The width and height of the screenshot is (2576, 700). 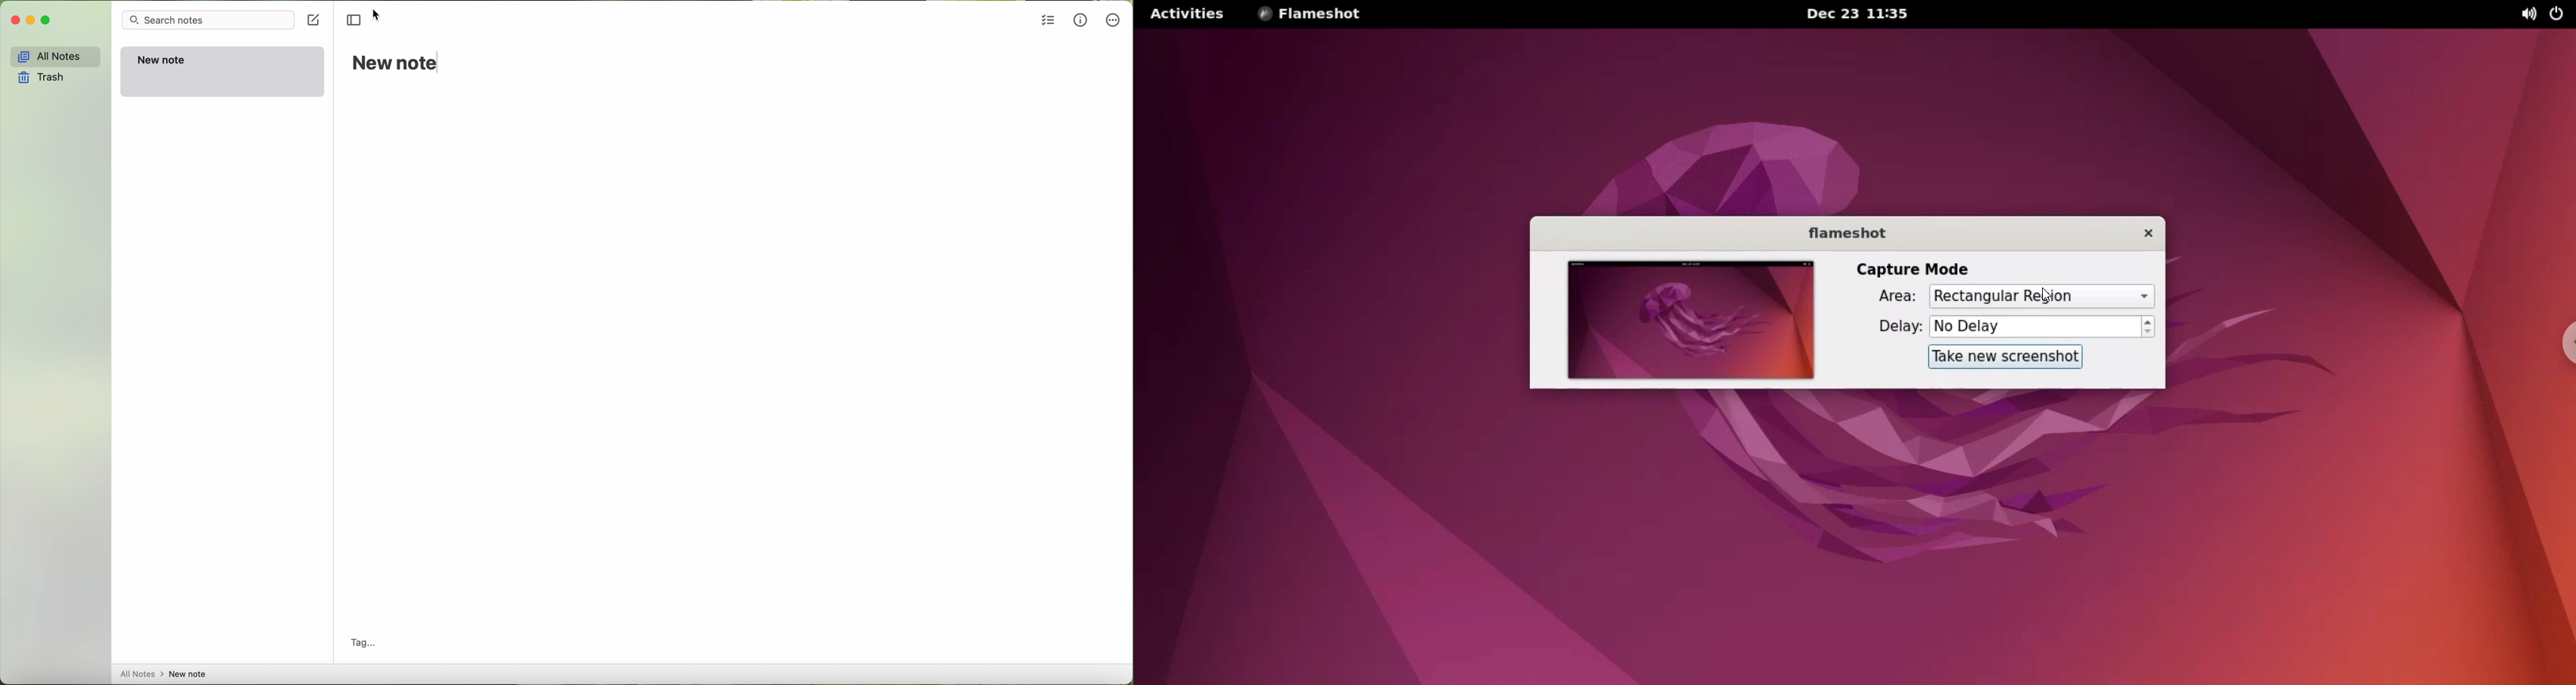 What do you see at coordinates (1894, 328) in the screenshot?
I see `delay:` at bounding box center [1894, 328].